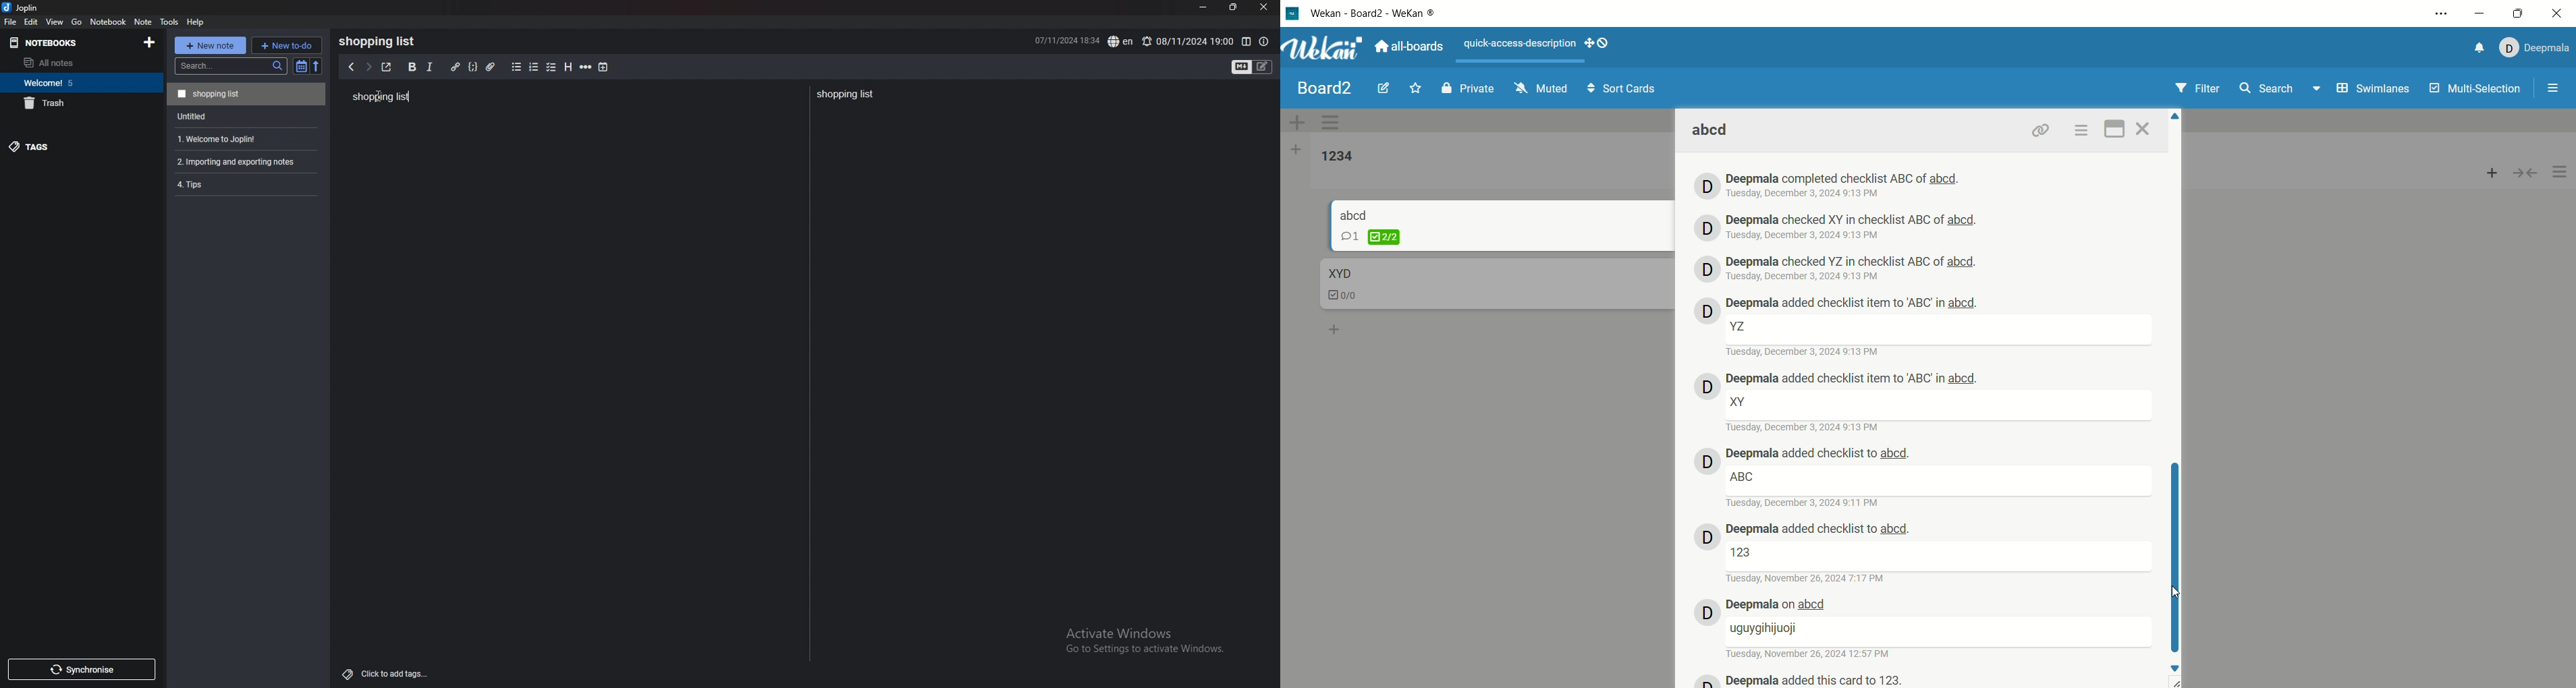 Image resolution: width=2576 pixels, height=700 pixels. Describe the element at coordinates (78, 82) in the screenshot. I see `Welcome 5` at that location.